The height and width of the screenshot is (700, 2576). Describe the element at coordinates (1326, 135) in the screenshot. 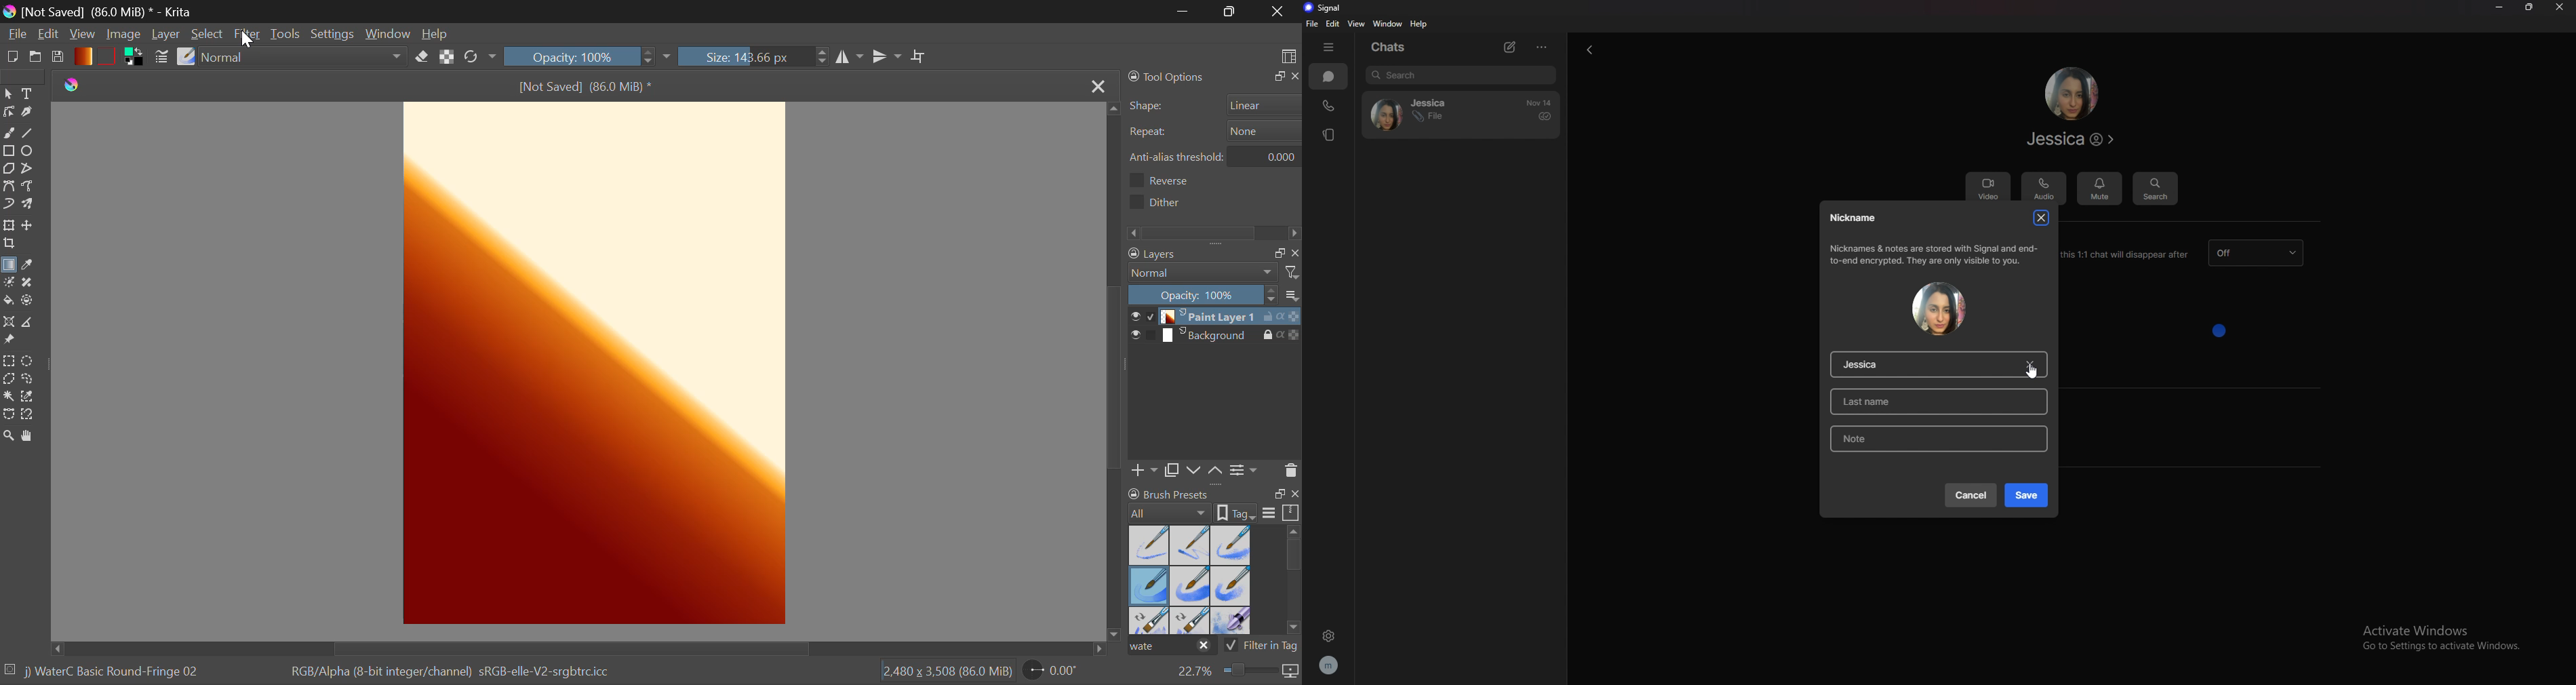

I see `stories` at that location.